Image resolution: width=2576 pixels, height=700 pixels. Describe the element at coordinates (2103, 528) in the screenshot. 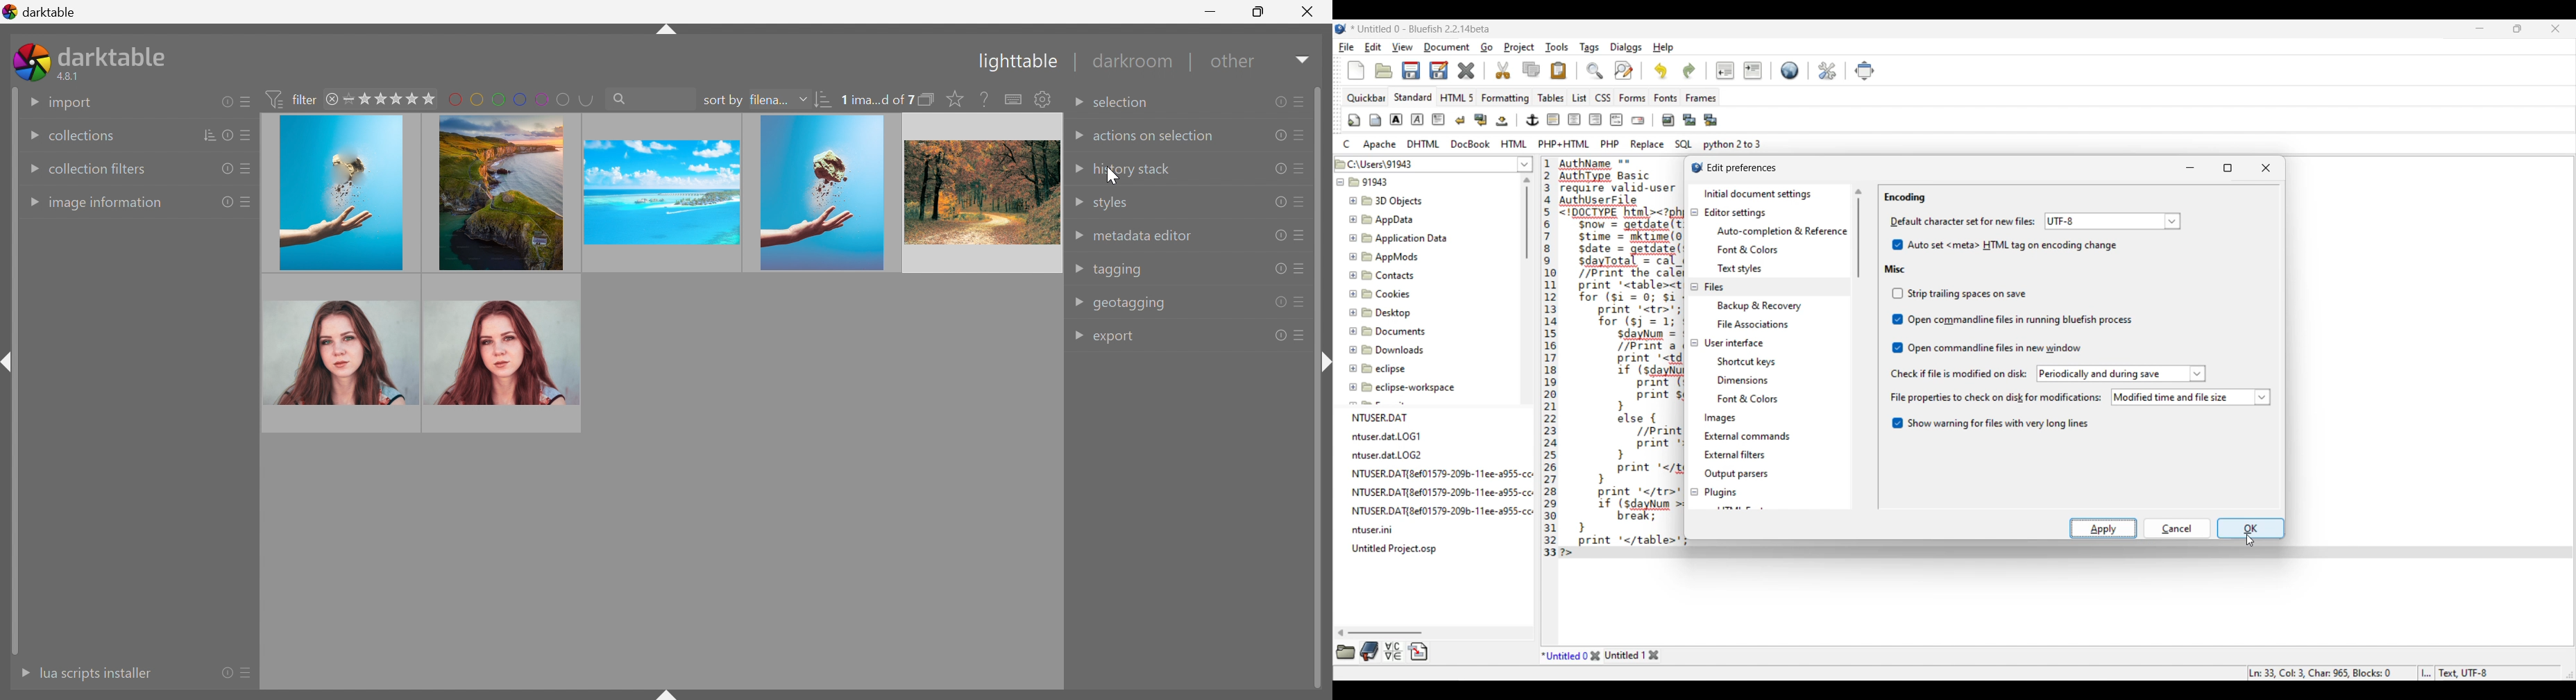

I see `Apply highlighted` at that location.